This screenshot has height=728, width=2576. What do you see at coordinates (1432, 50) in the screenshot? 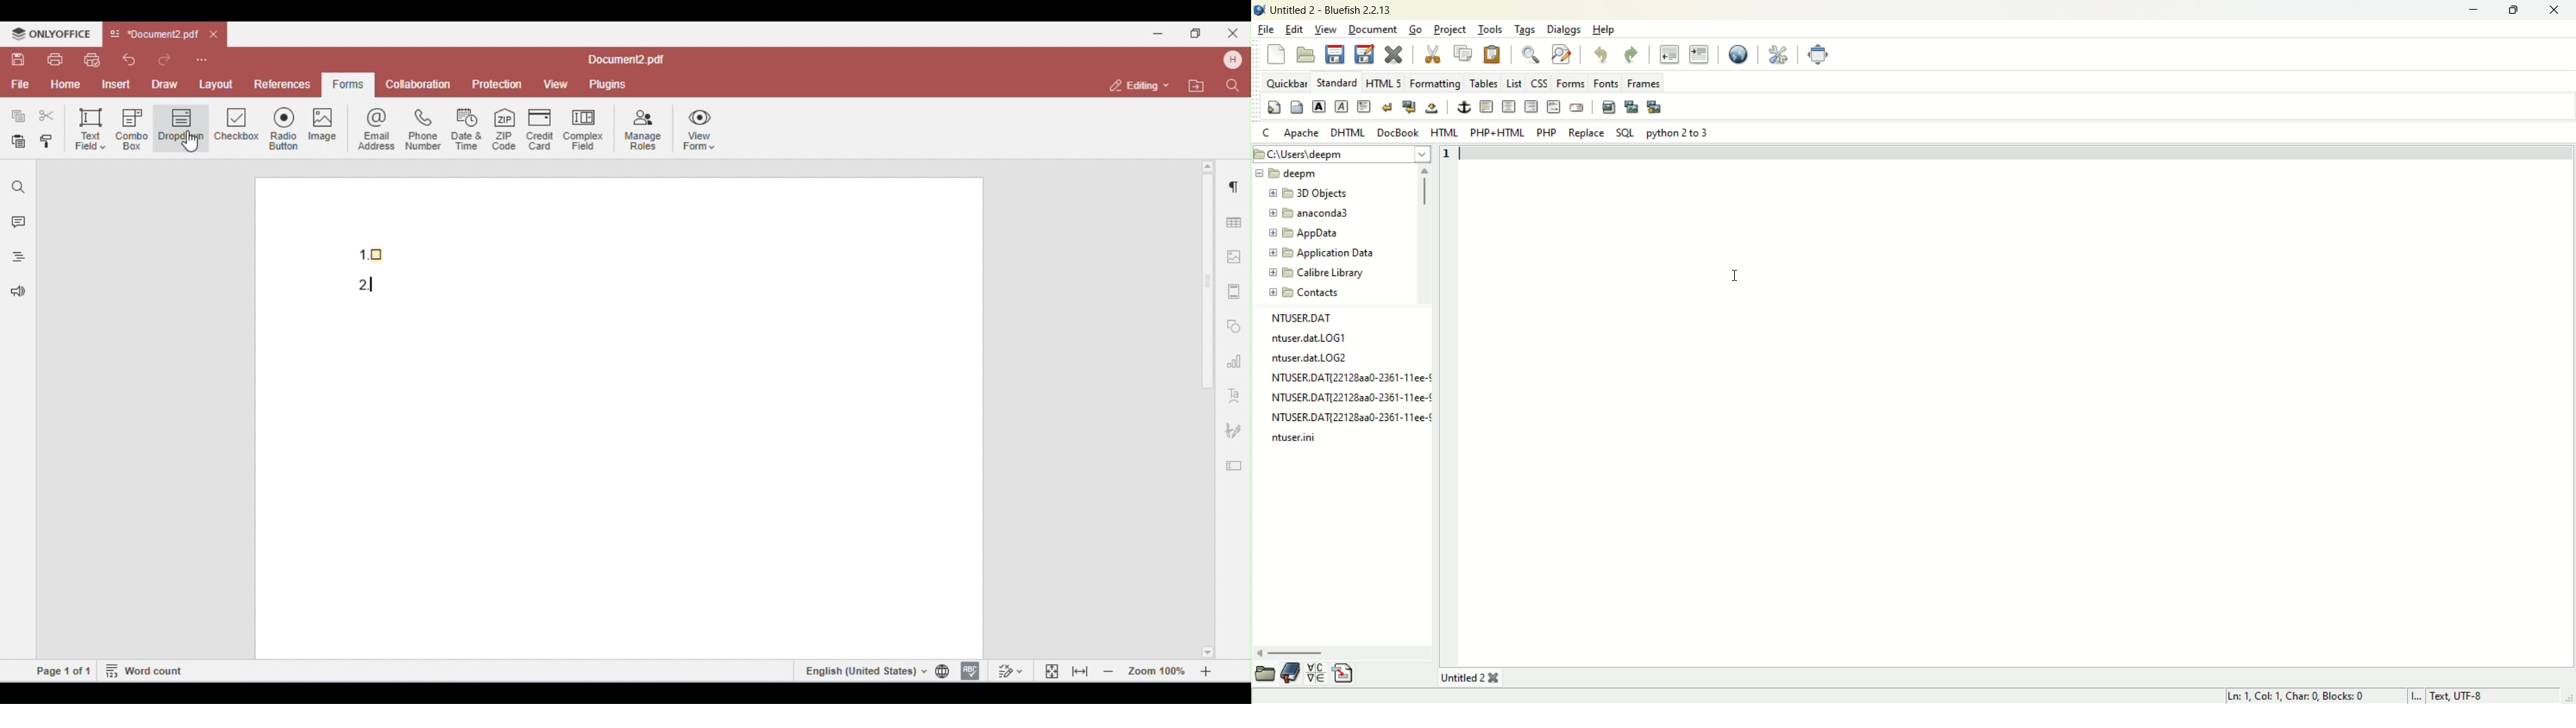
I see `cut` at bounding box center [1432, 50].